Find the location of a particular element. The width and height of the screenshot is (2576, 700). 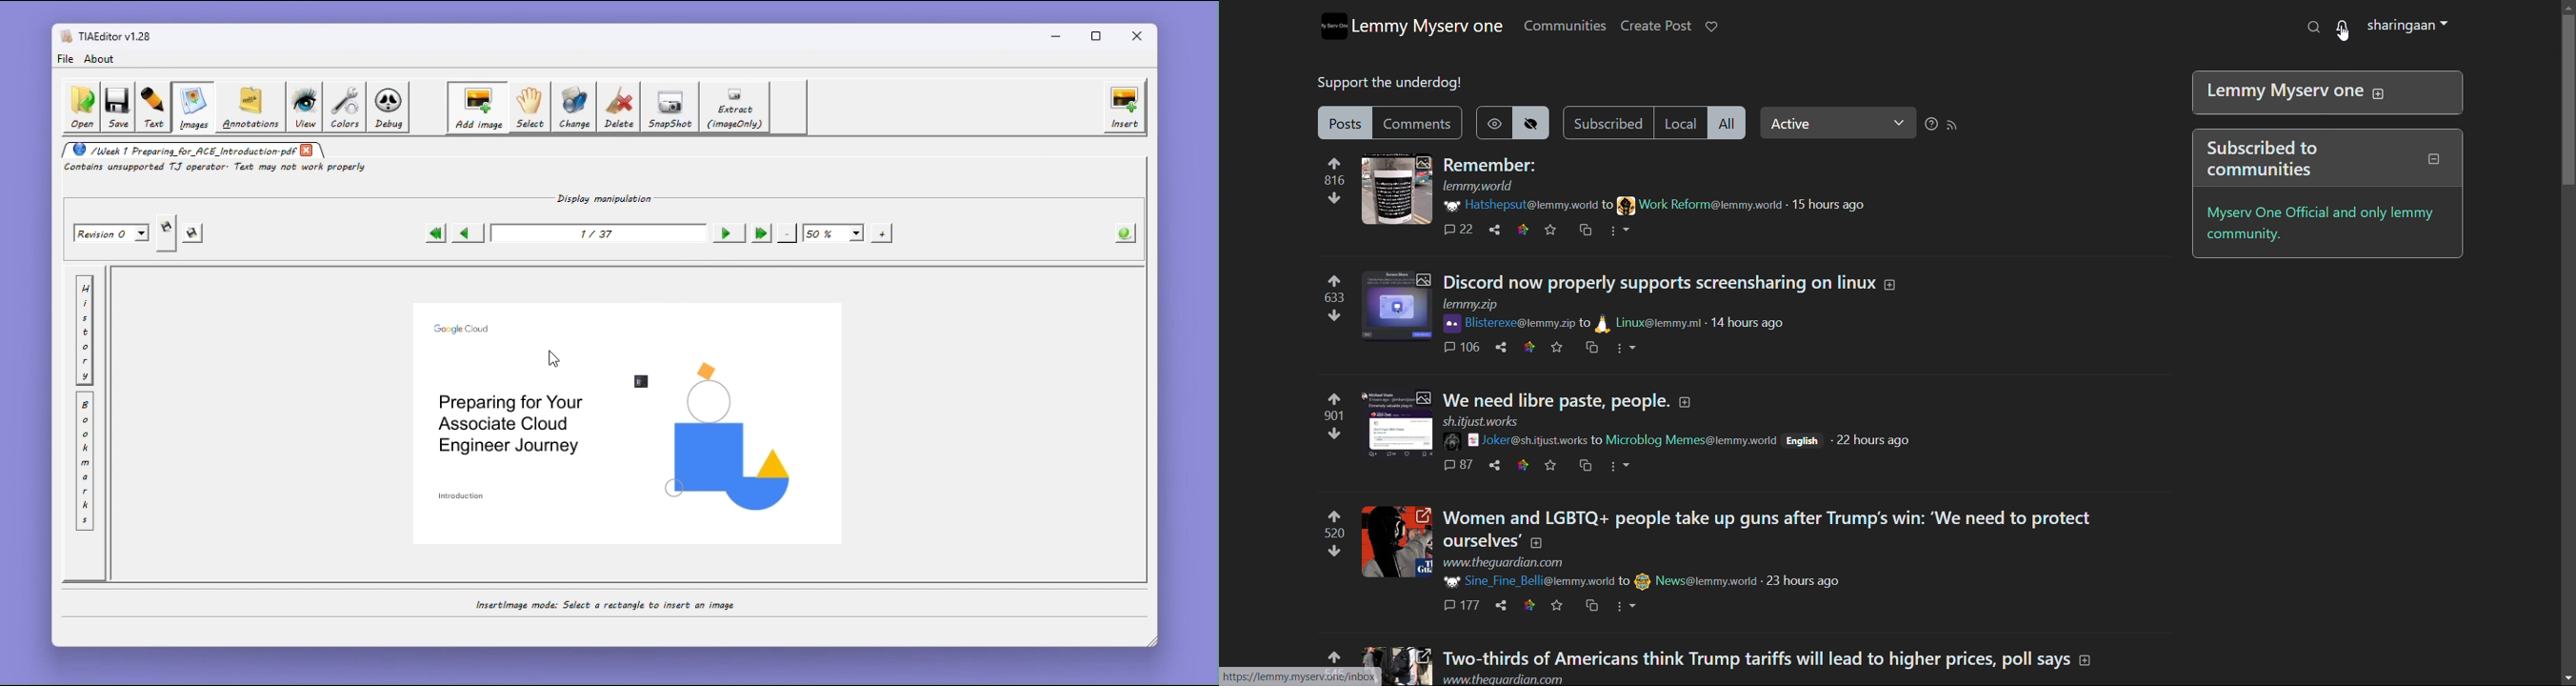

crosspost is located at coordinates (1590, 348).